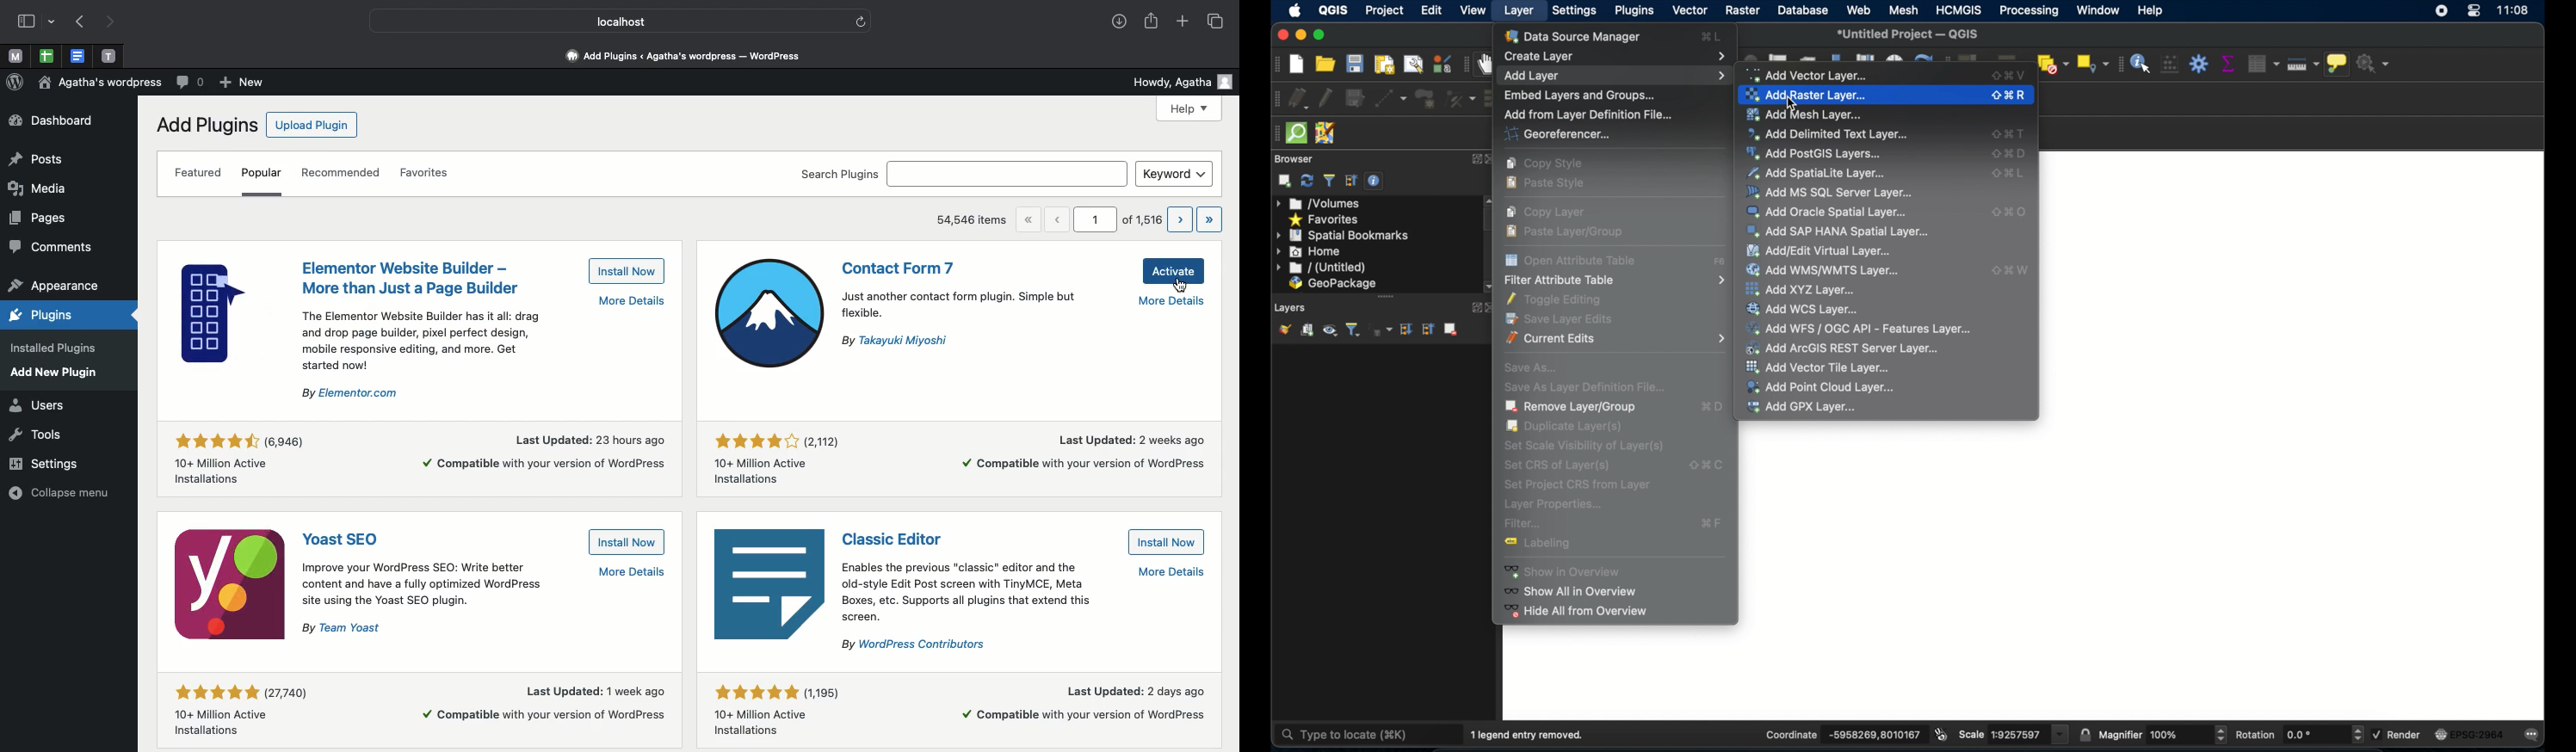  I want to click on add oracle spatial layer, so click(2010, 212).